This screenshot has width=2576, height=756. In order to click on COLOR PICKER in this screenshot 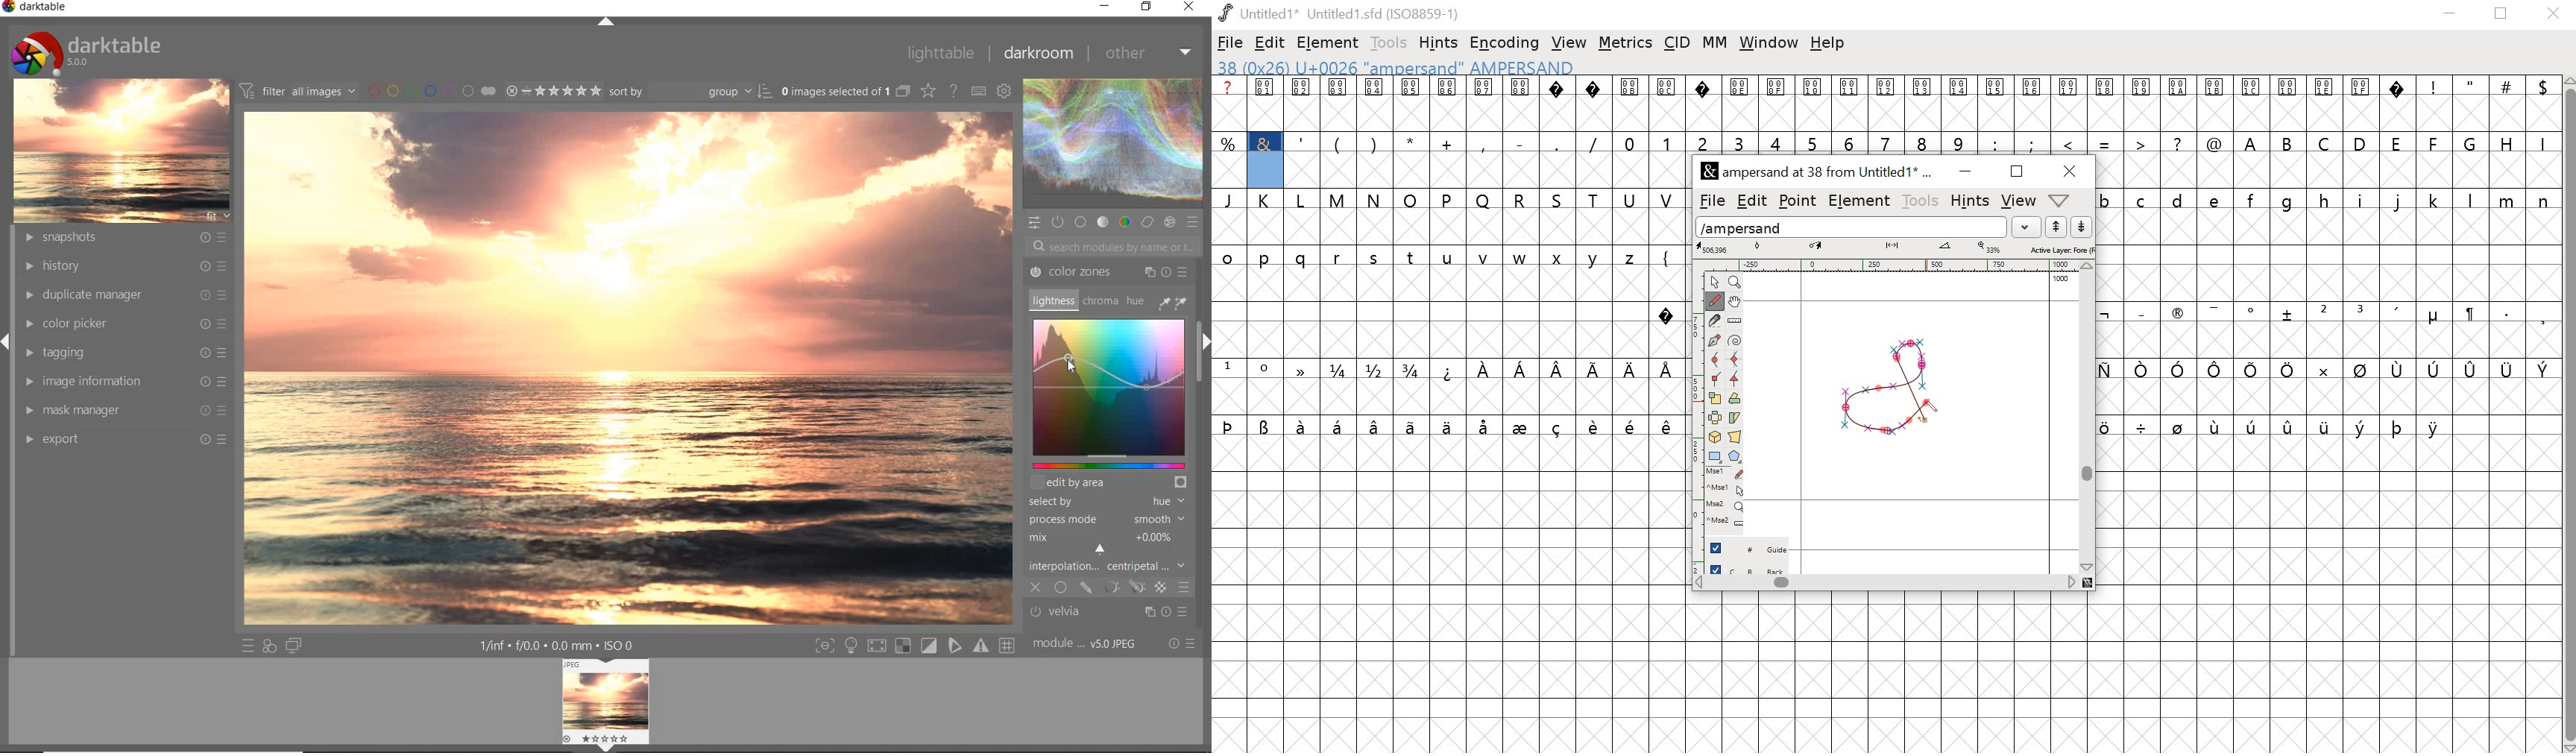, I will do `click(128, 322)`.